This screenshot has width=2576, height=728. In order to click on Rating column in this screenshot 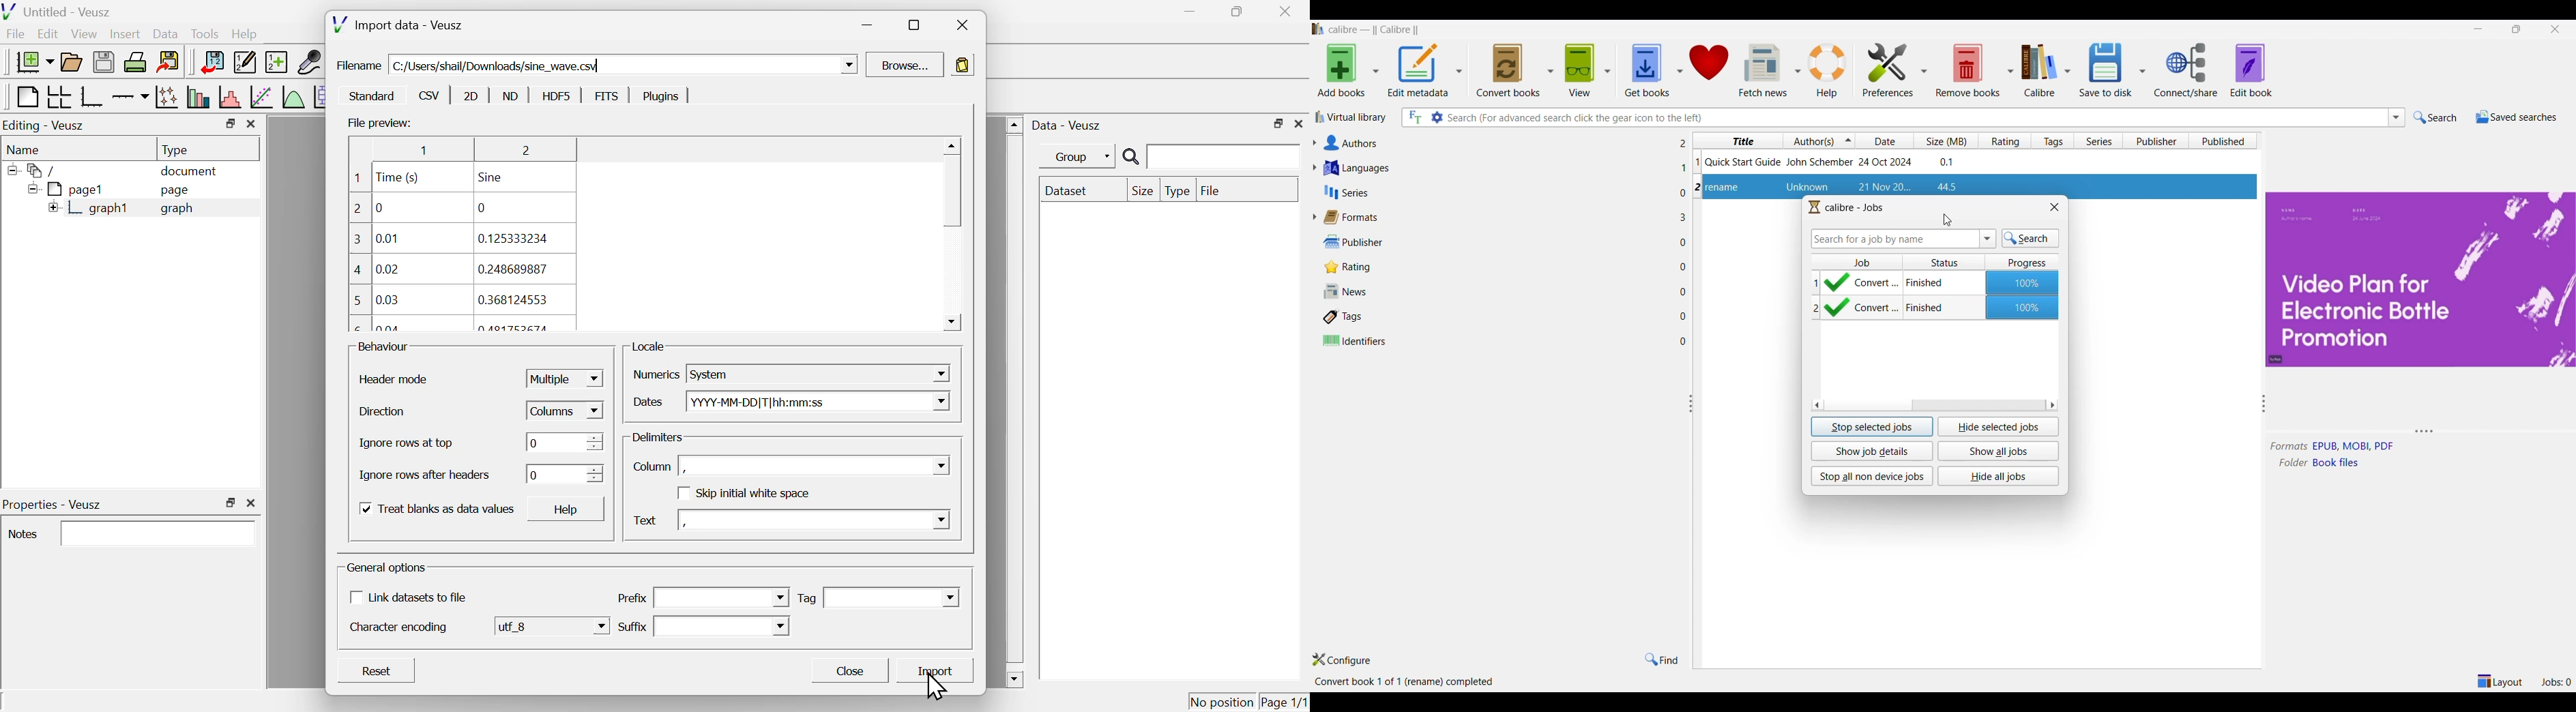, I will do `click(2004, 140)`.